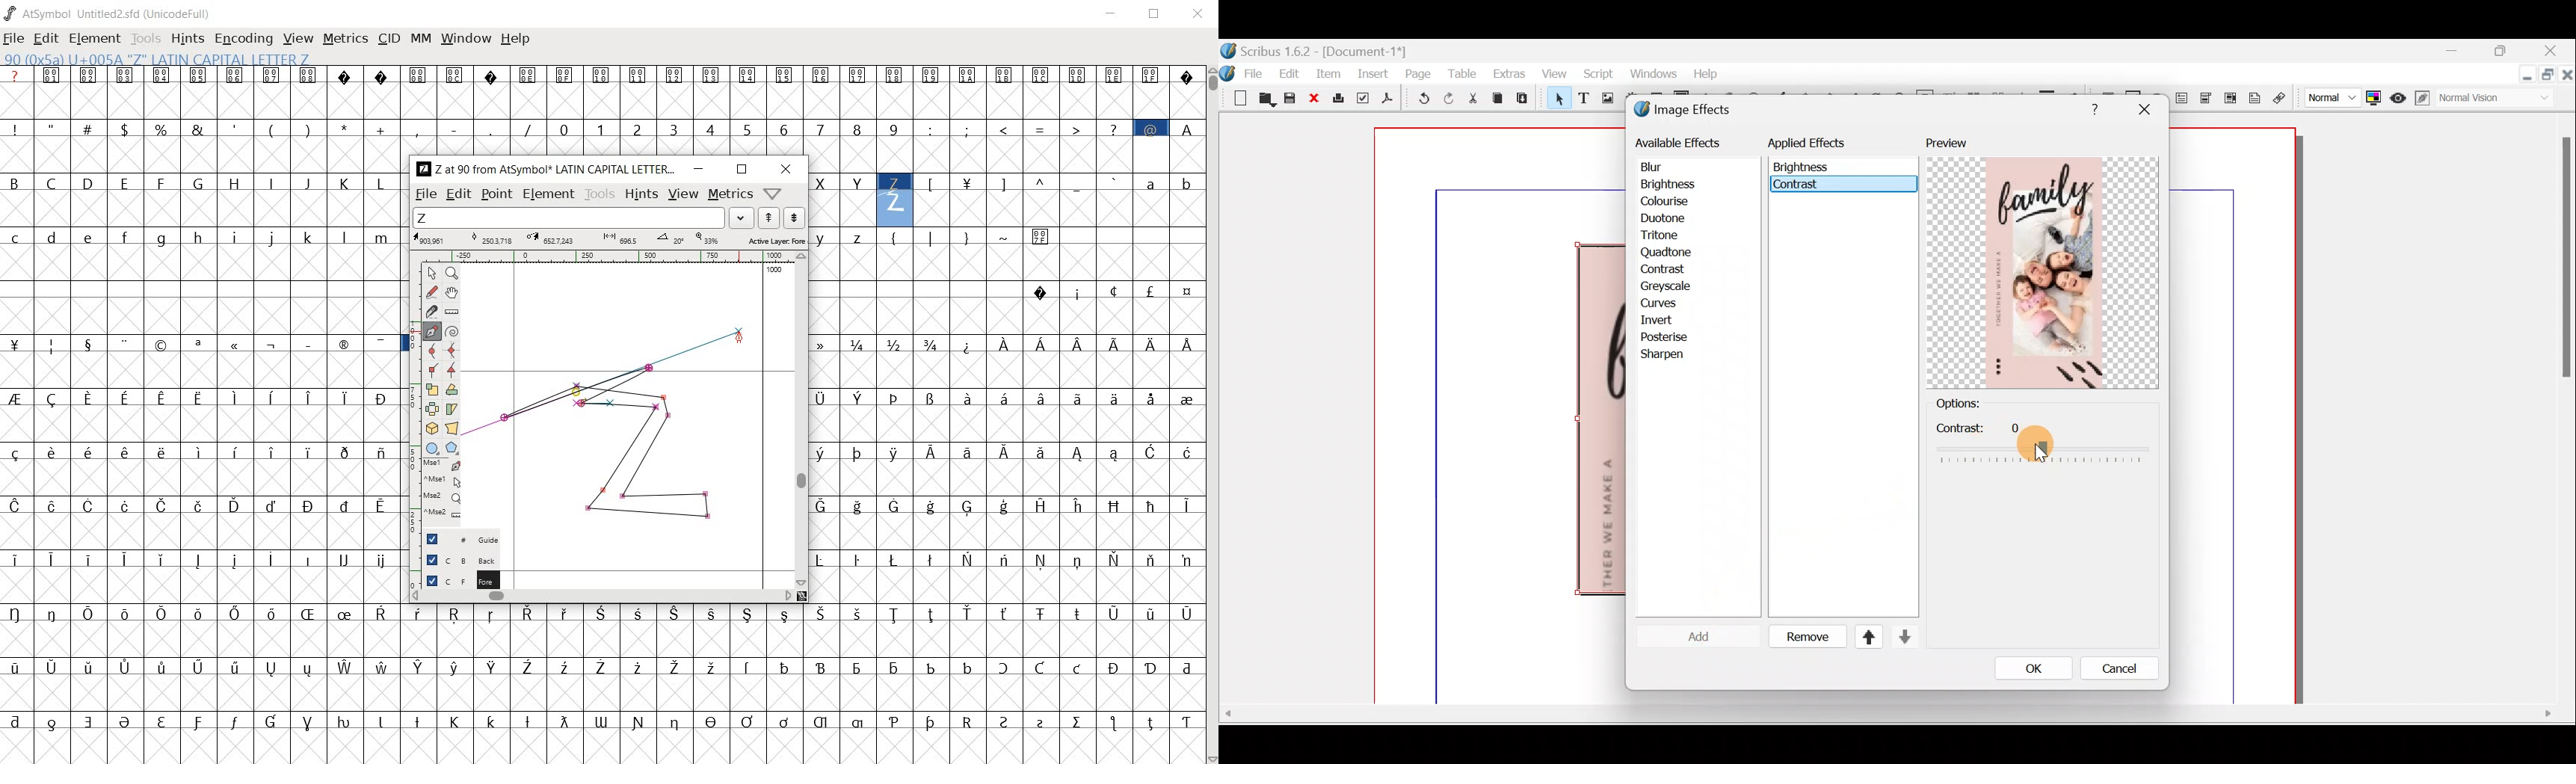  I want to click on Undo, so click(1419, 100).